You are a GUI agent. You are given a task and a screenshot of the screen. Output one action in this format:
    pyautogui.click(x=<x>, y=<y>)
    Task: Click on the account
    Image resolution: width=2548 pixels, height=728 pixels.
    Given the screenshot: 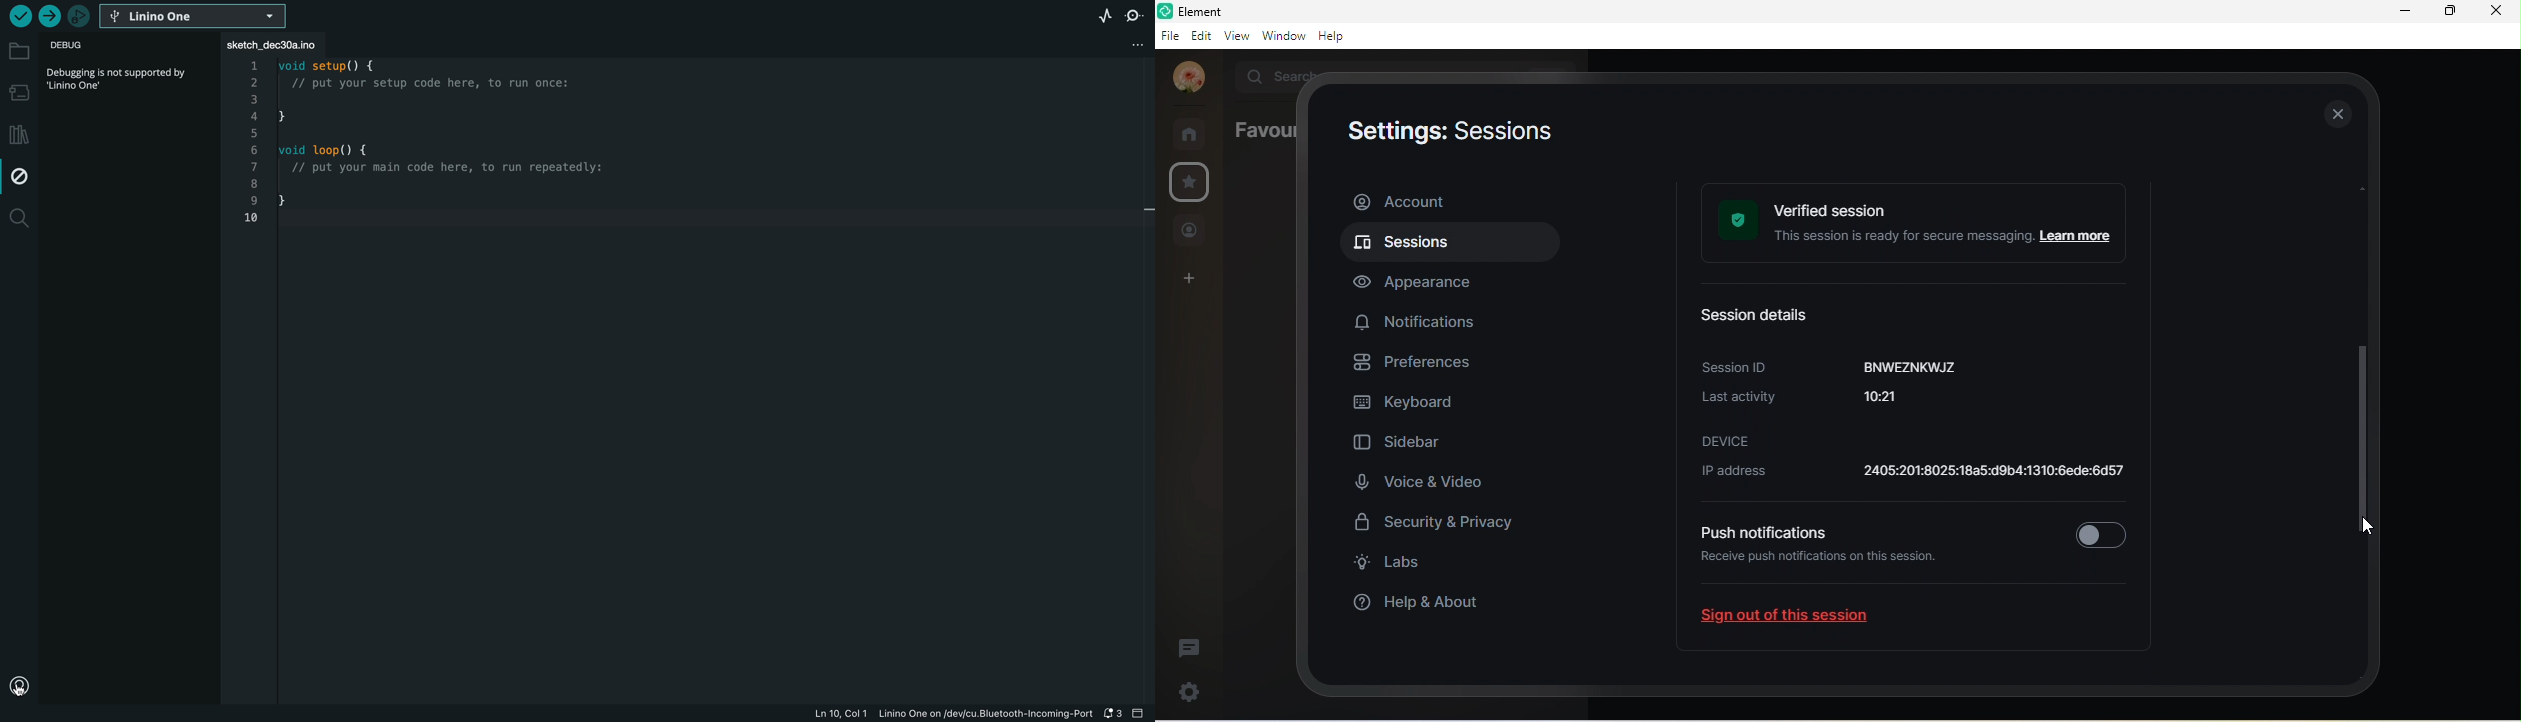 What is the action you would take?
    pyautogui.click(x=1448, y=201)
    